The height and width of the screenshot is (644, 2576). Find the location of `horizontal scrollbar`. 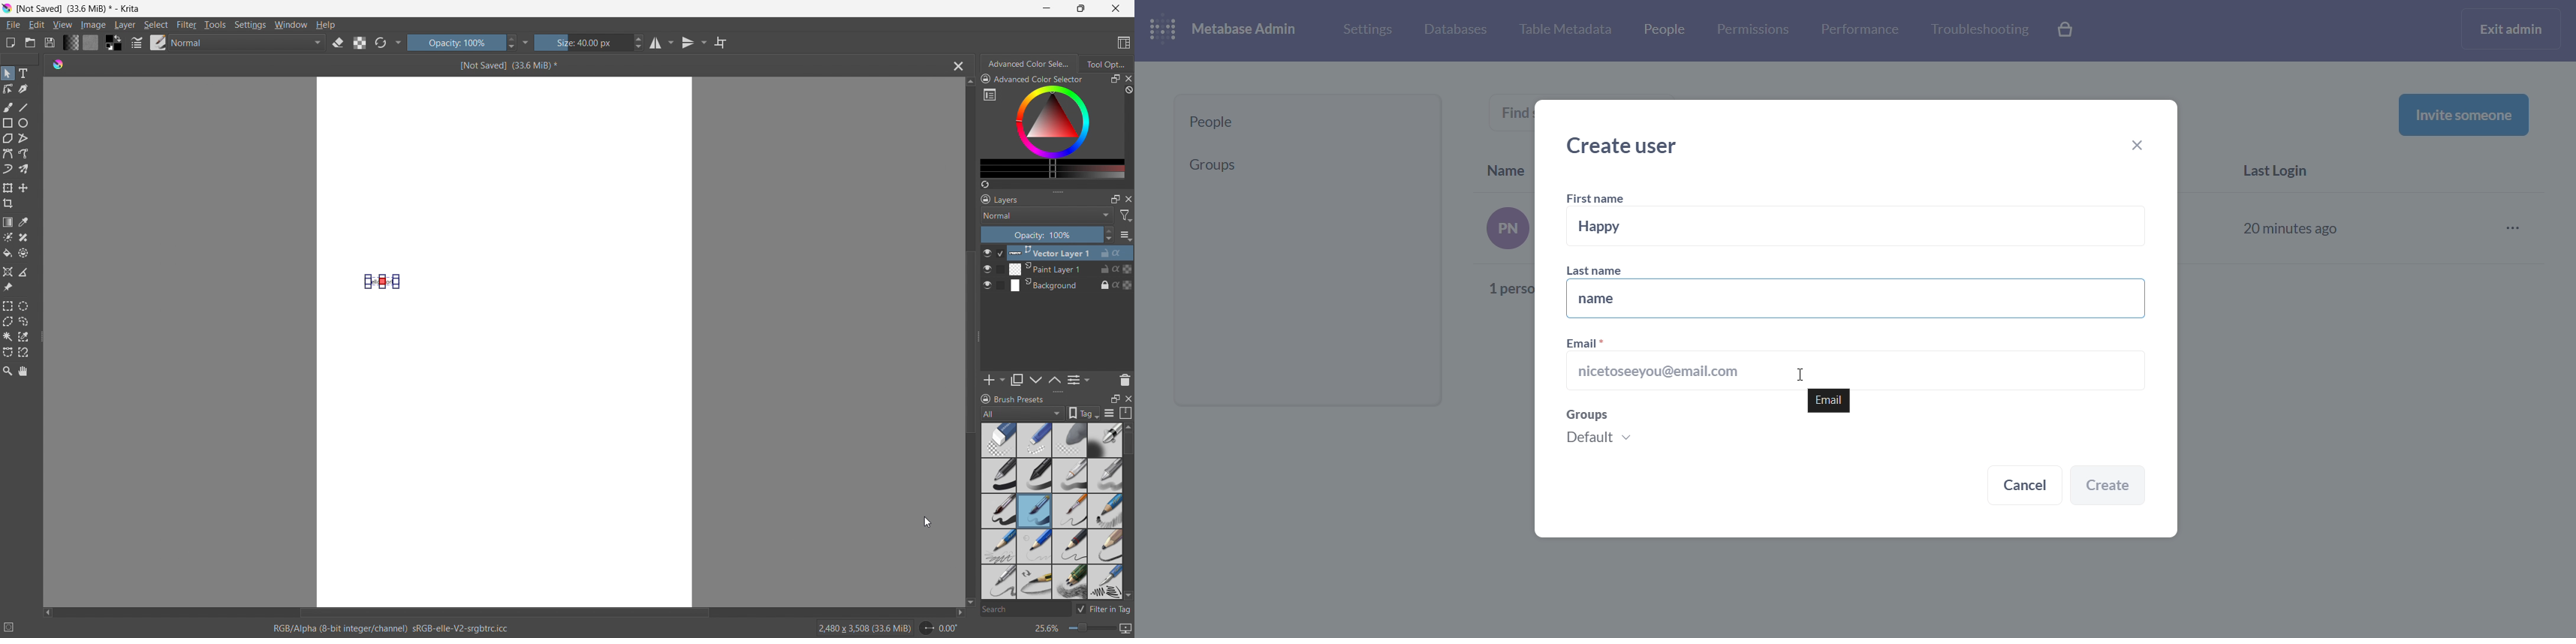

horizontal scrollbar is located at coordinates (503, 611).